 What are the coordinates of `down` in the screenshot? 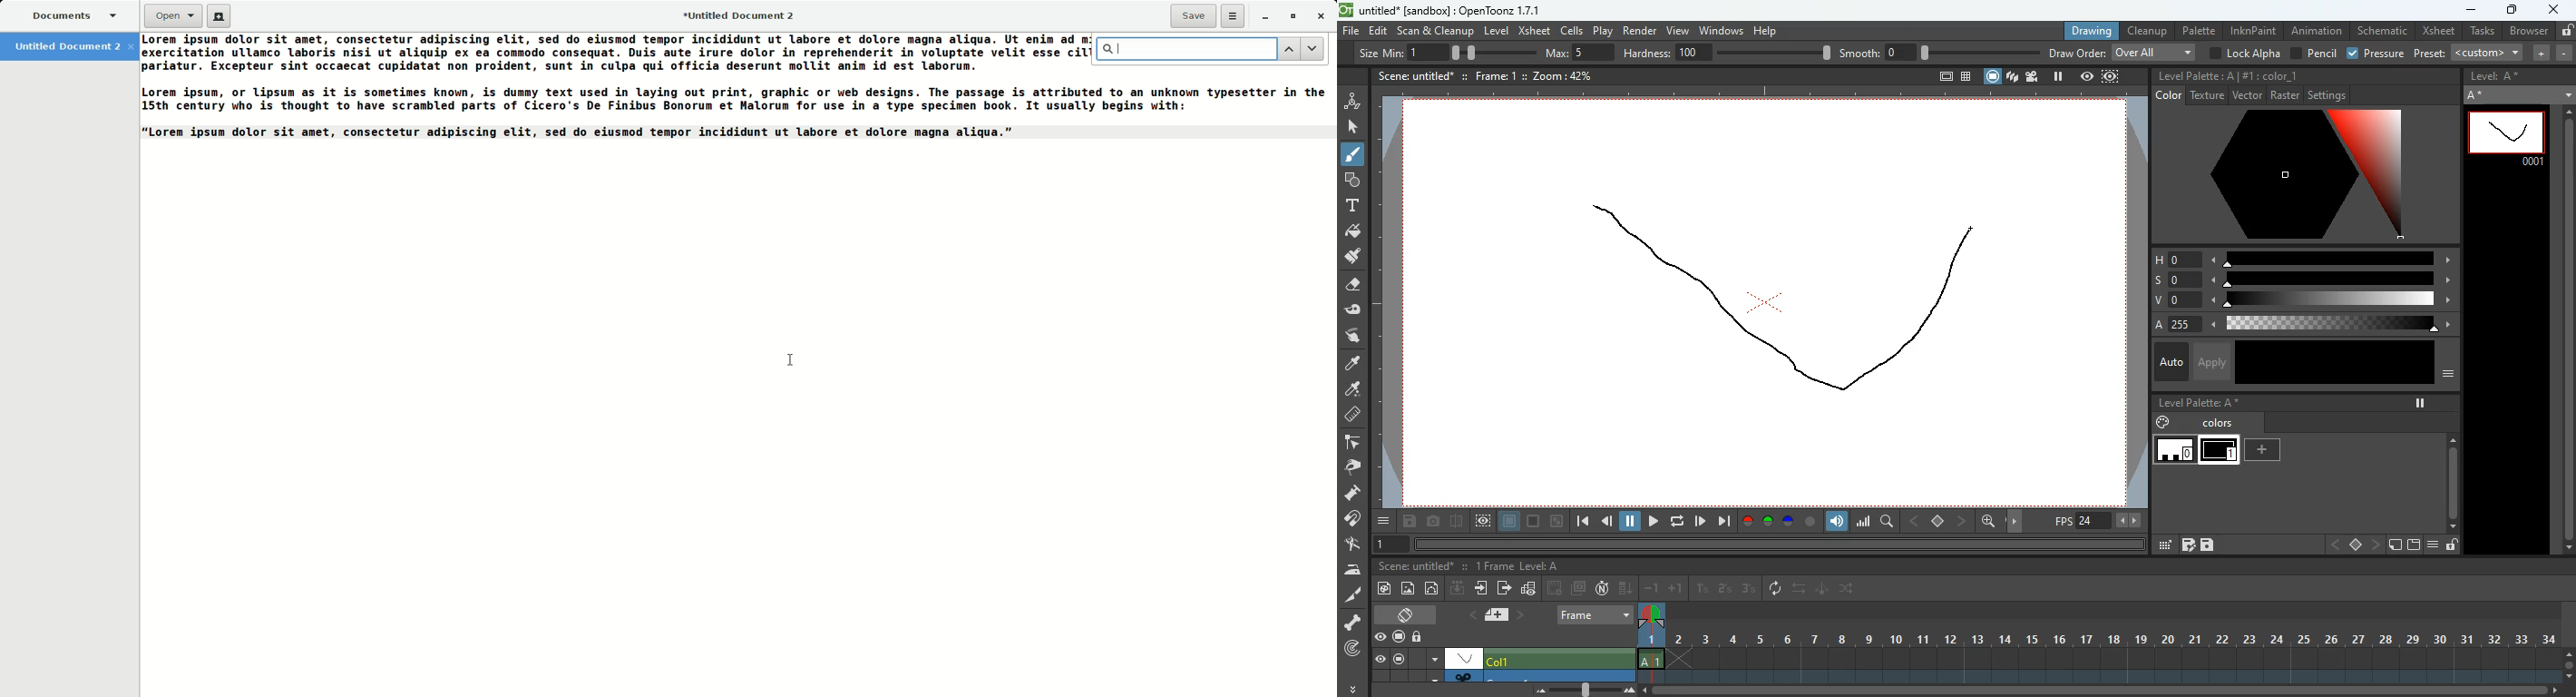 It's located at (1458, 587).